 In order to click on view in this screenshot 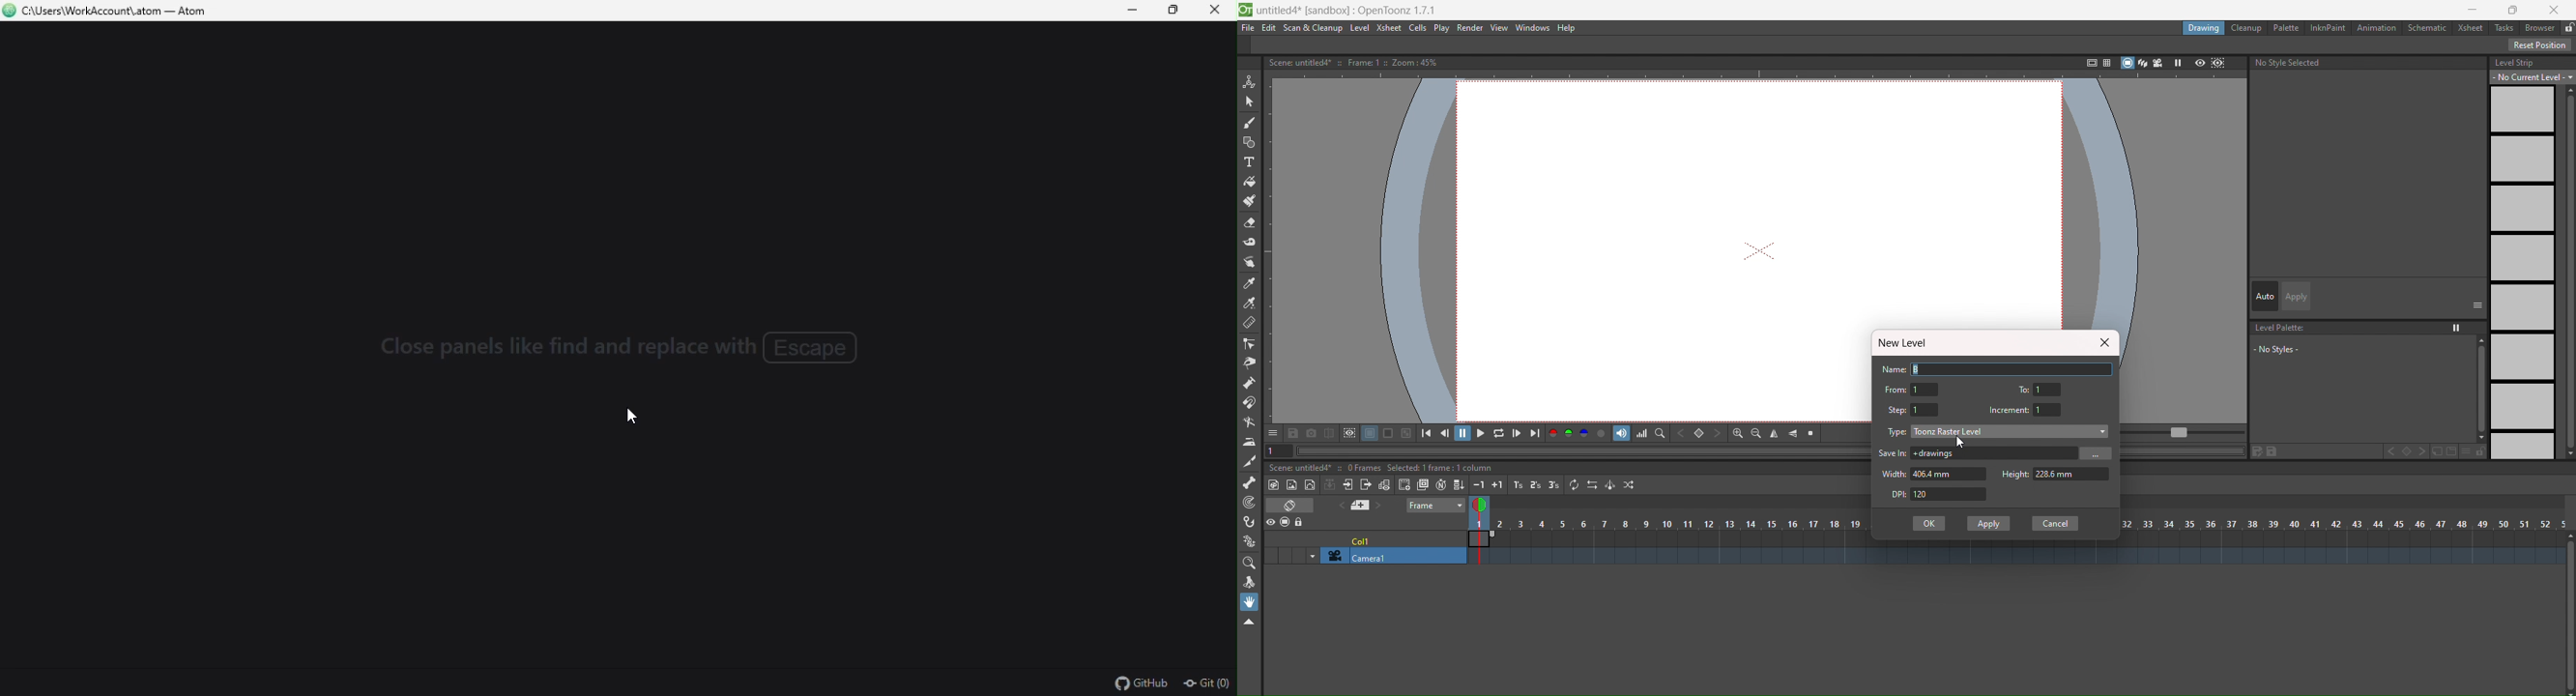, I will do `click(1483, 507)`.